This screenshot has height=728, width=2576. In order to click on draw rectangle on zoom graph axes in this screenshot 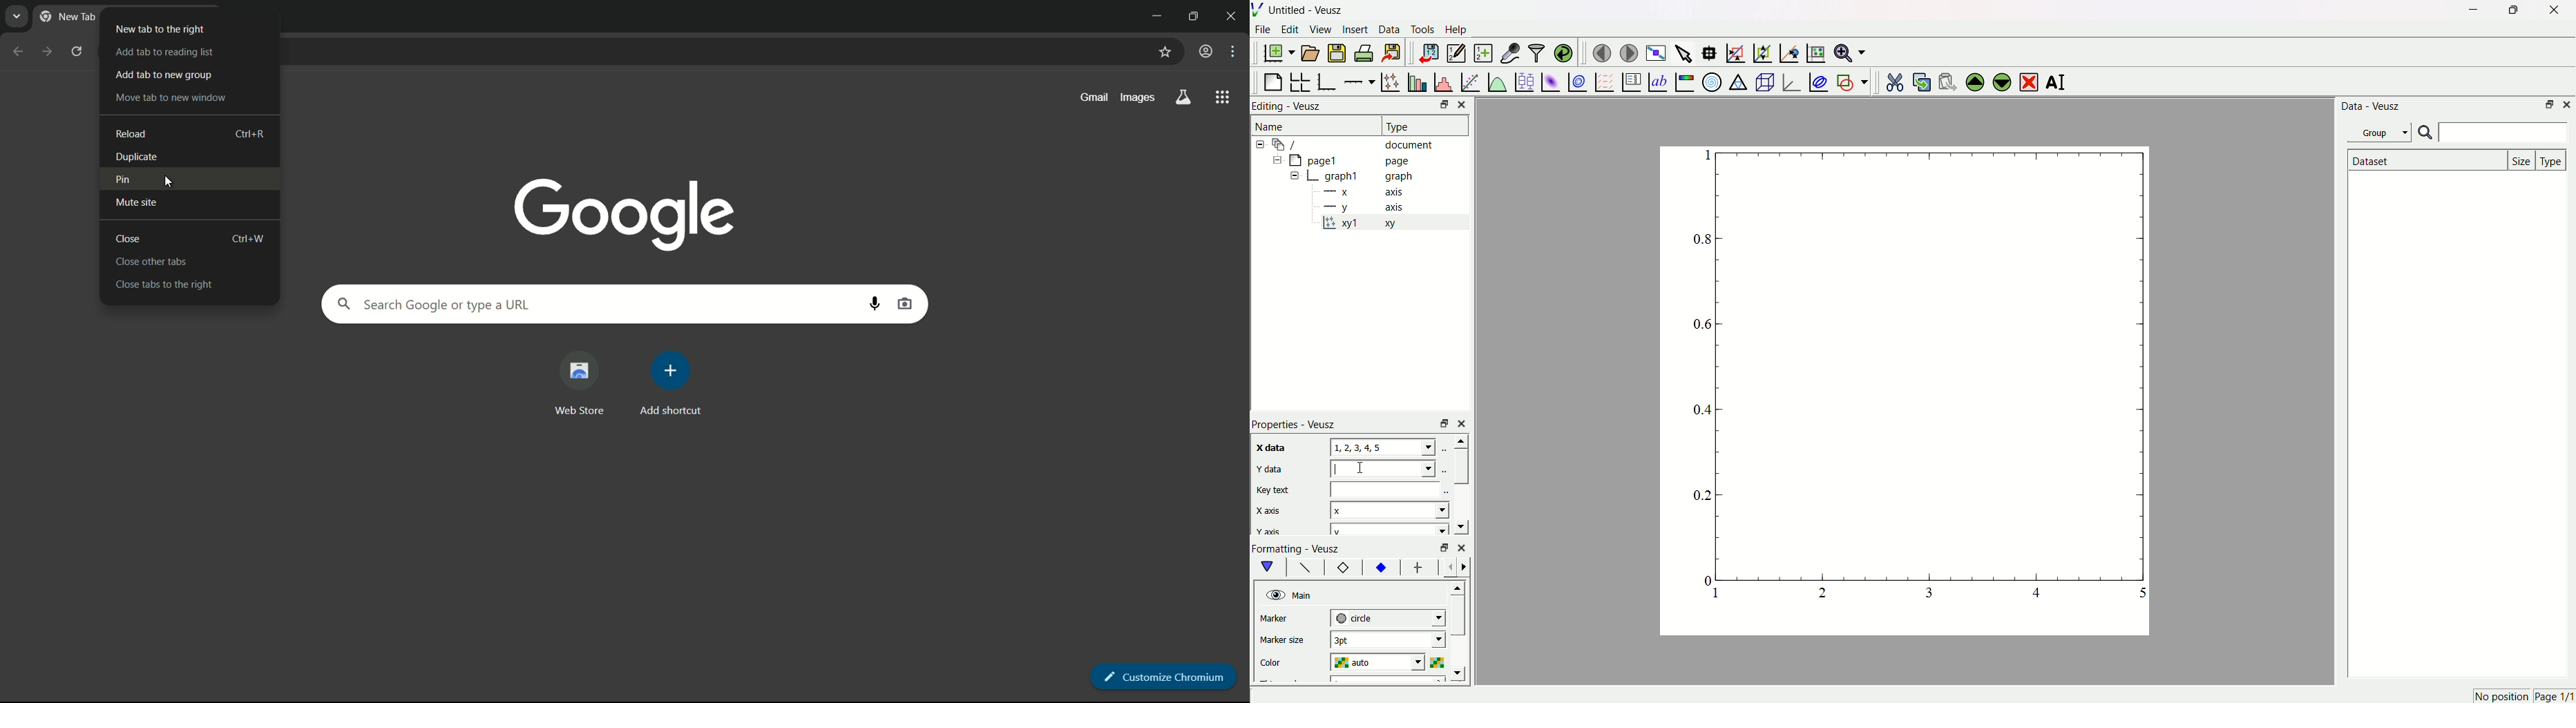, I will do `click(1735, 51)`.